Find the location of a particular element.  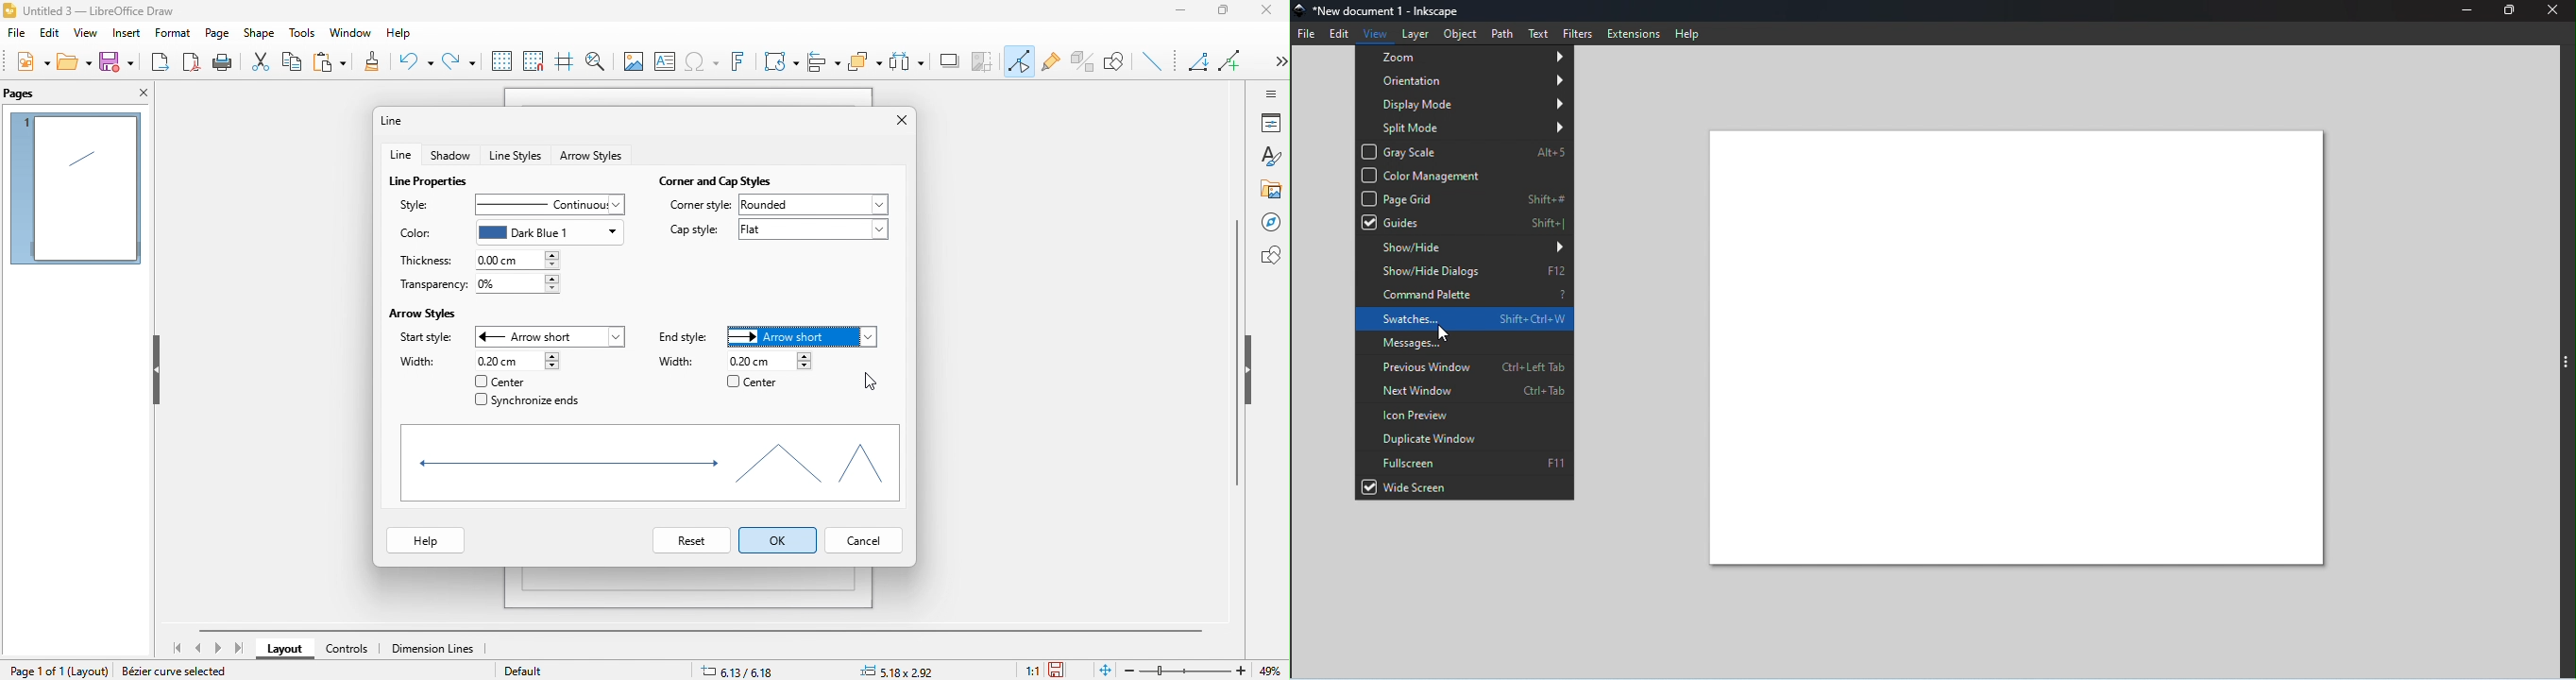

Orientation is located at coordinates (1463, 77).